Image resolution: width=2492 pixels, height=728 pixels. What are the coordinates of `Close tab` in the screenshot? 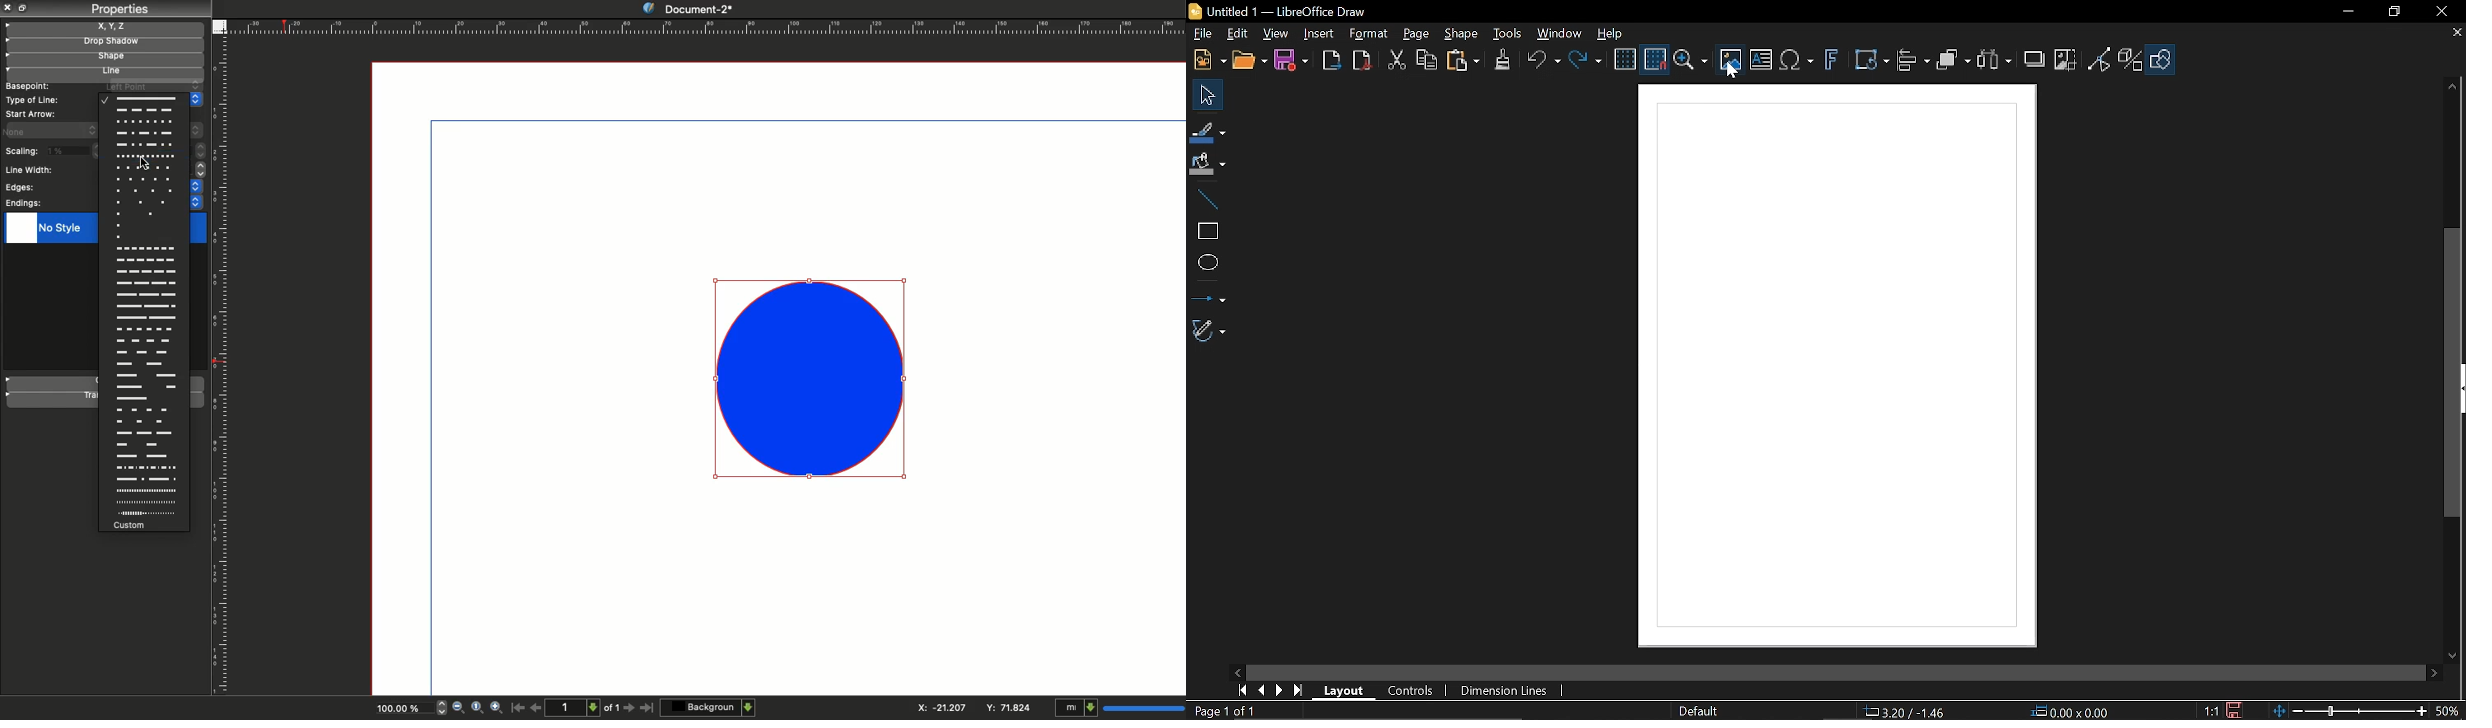 It's located at (2450, 34).